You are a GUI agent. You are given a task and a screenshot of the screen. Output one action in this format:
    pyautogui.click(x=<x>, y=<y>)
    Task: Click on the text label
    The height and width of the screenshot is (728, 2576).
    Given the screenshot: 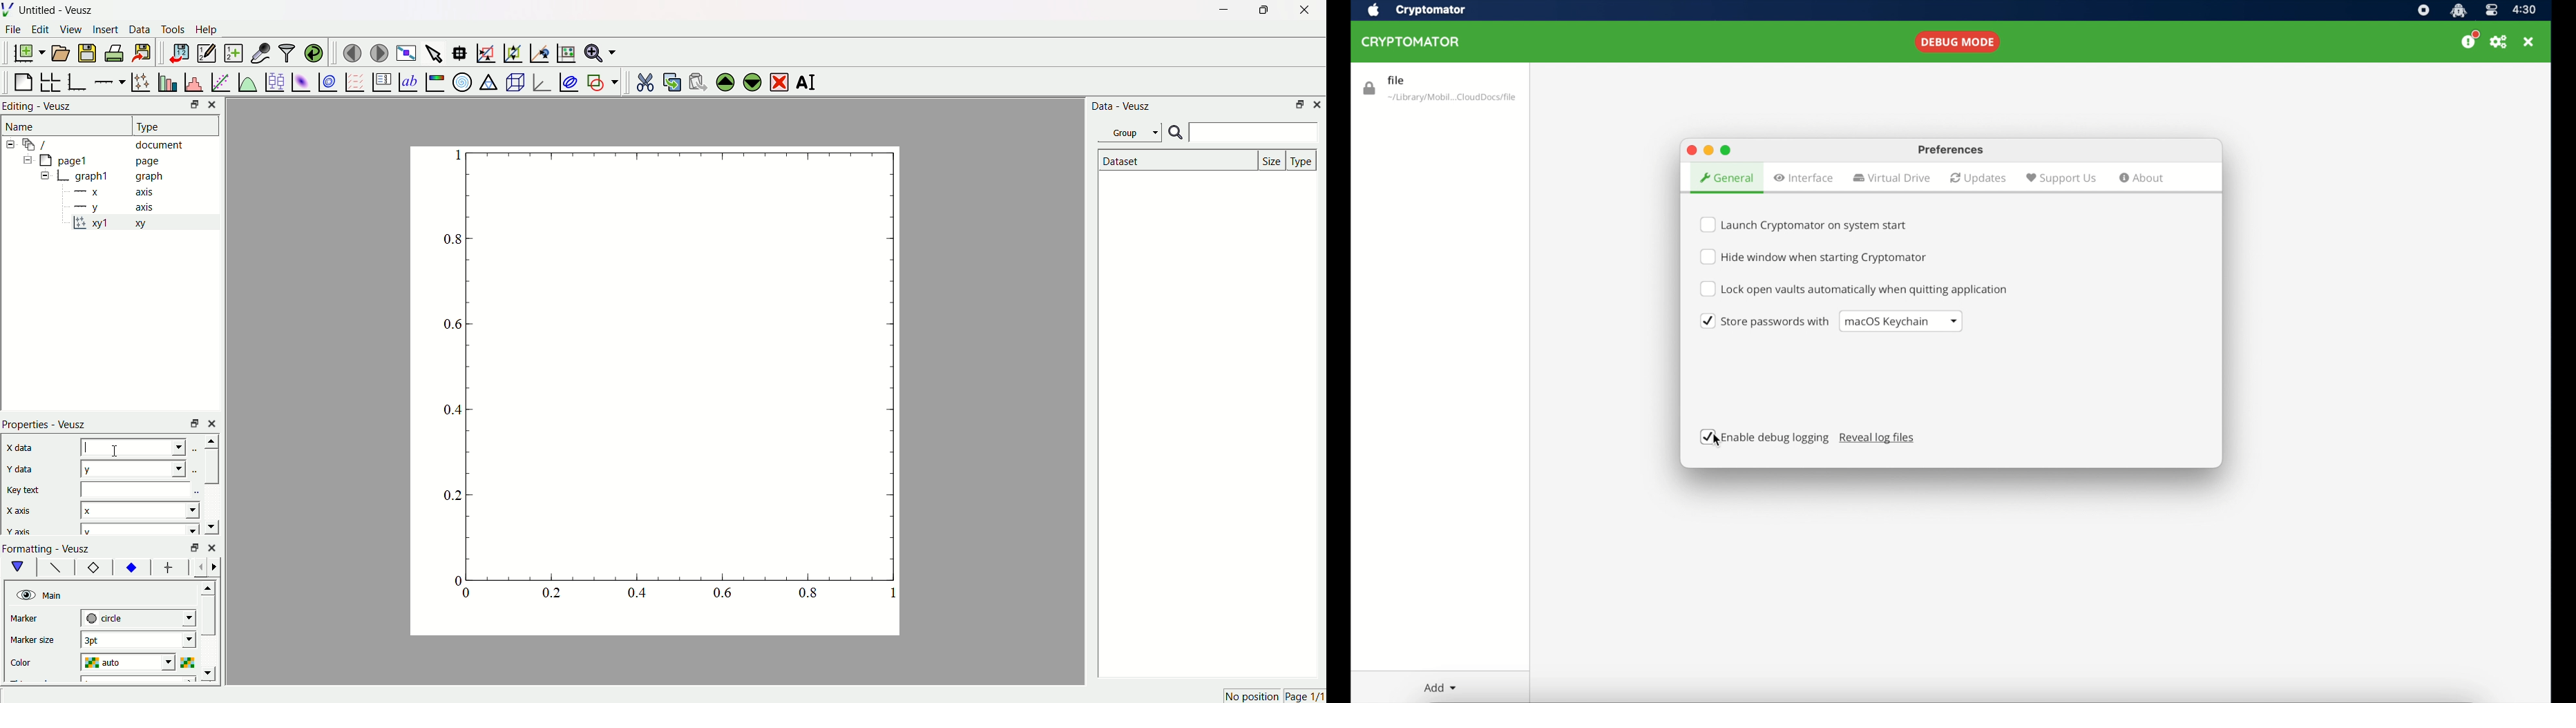 What is the action you would take?
    pyautogui.click(x=407, y=81)
    